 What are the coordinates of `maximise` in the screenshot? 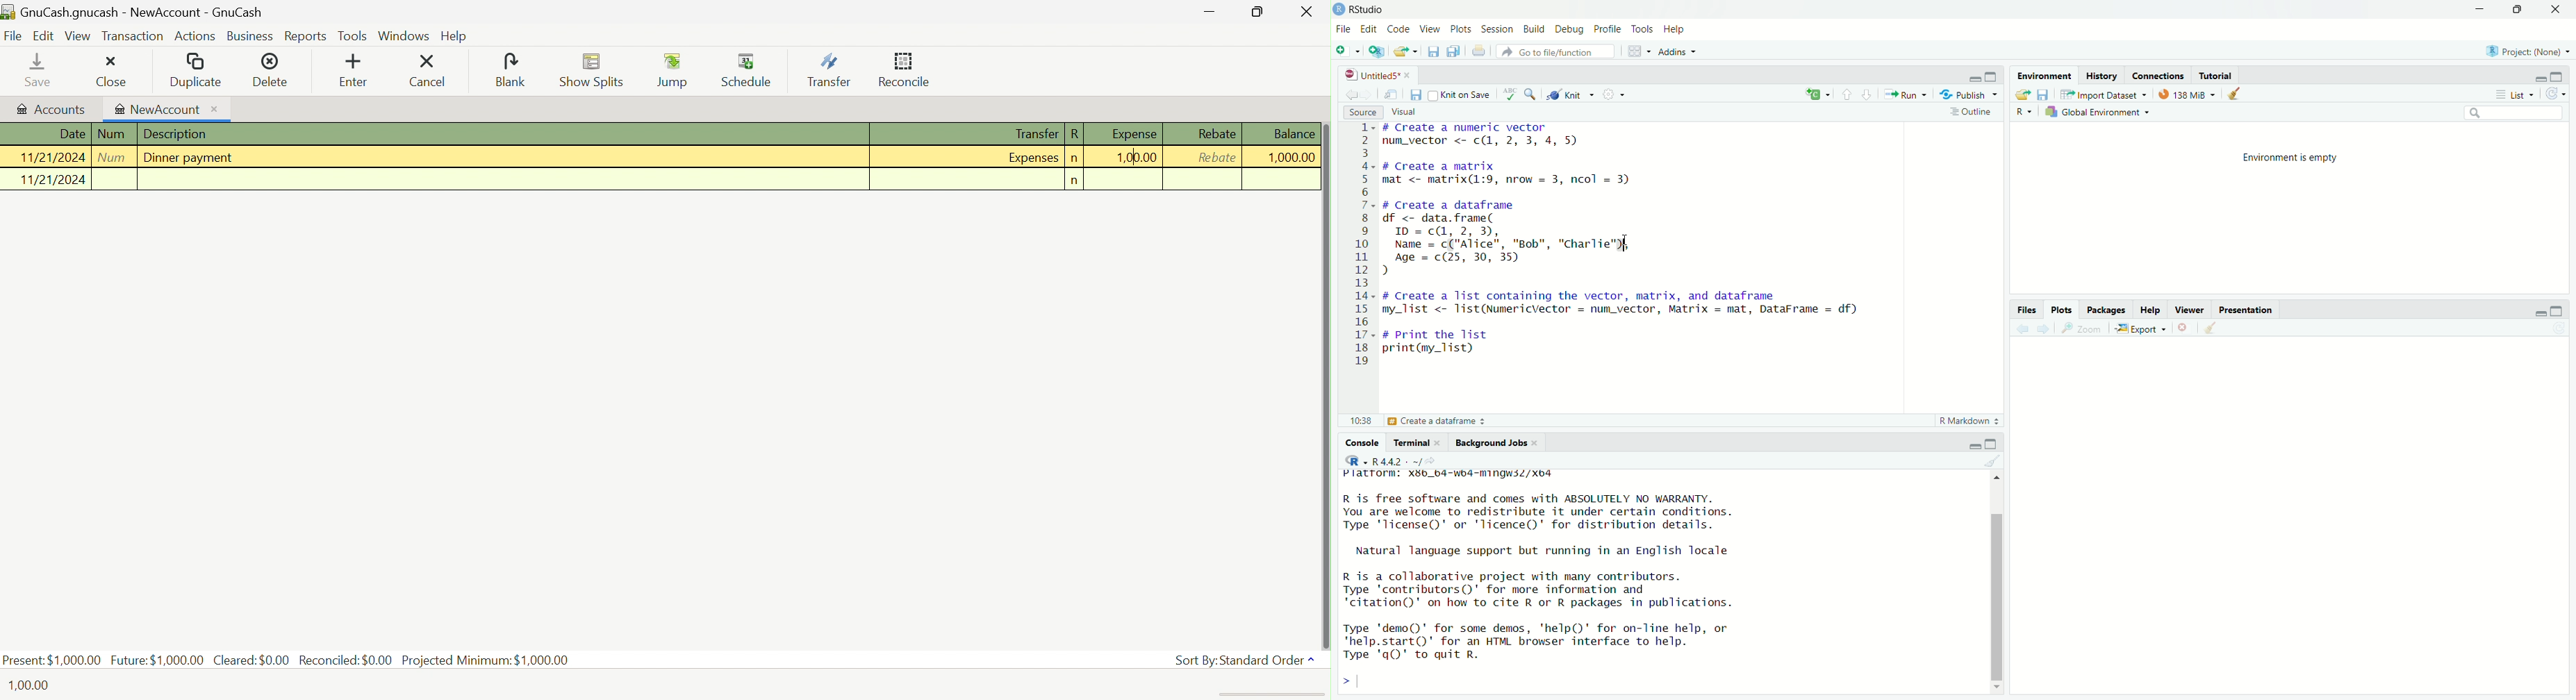 It's located at (2561, 309).